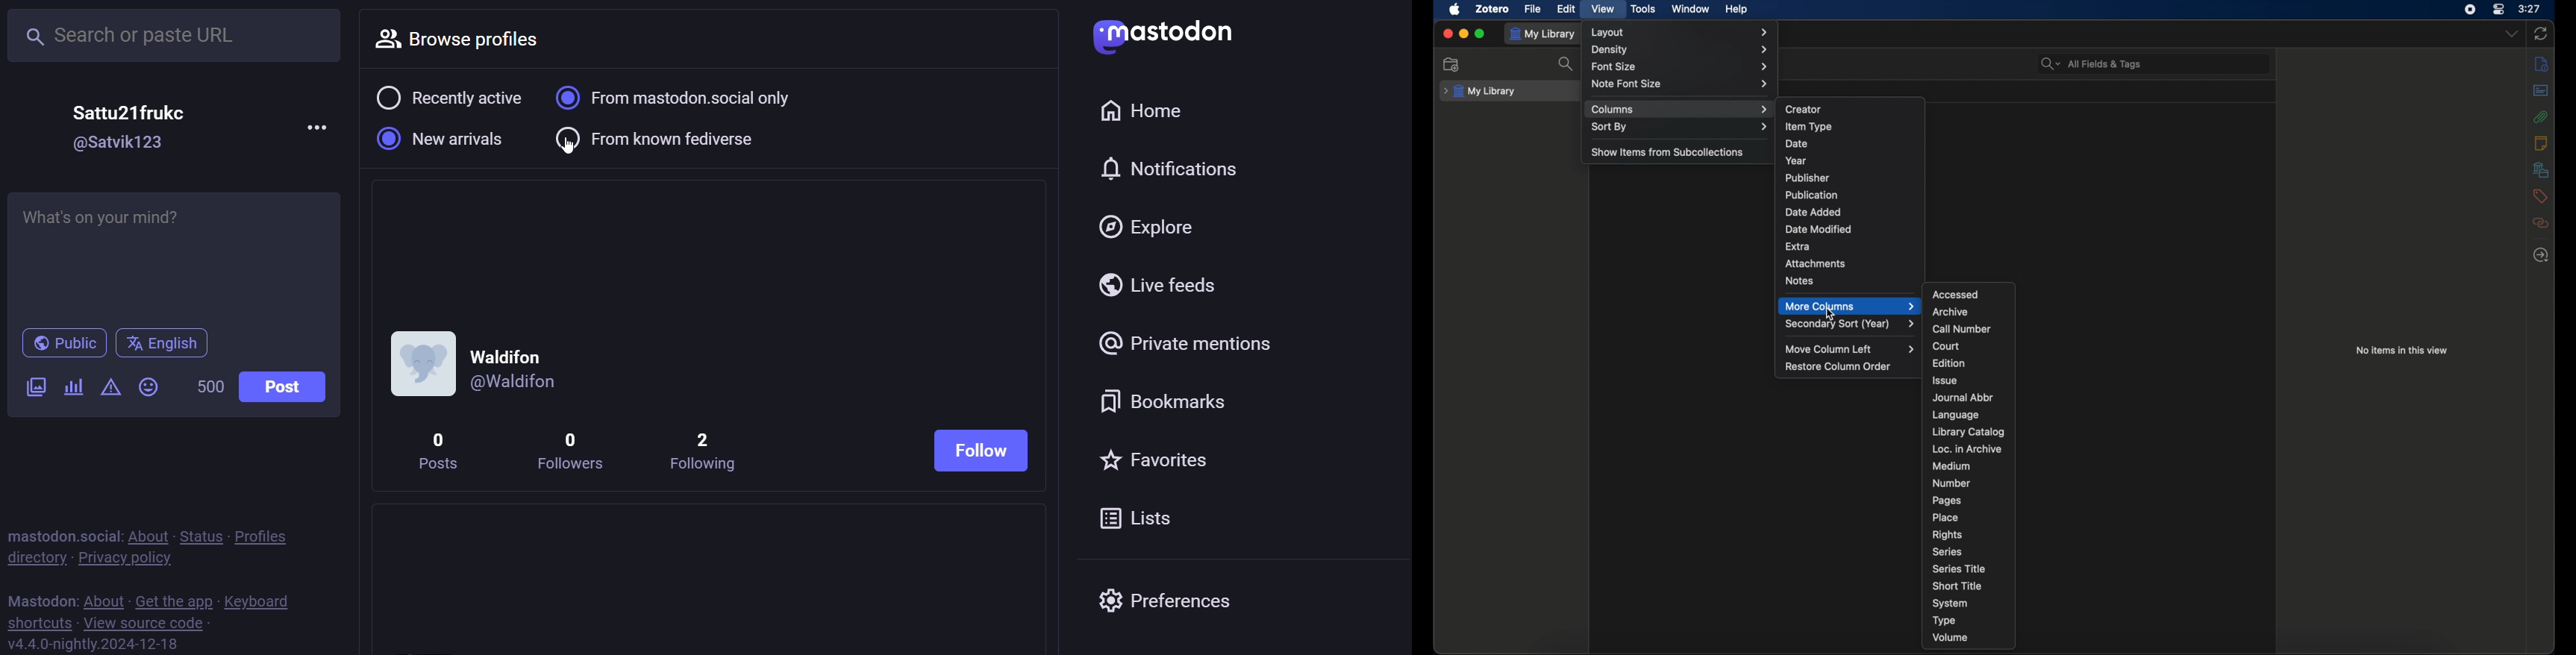  I want to click on no items in this view, so click(2403, 351).